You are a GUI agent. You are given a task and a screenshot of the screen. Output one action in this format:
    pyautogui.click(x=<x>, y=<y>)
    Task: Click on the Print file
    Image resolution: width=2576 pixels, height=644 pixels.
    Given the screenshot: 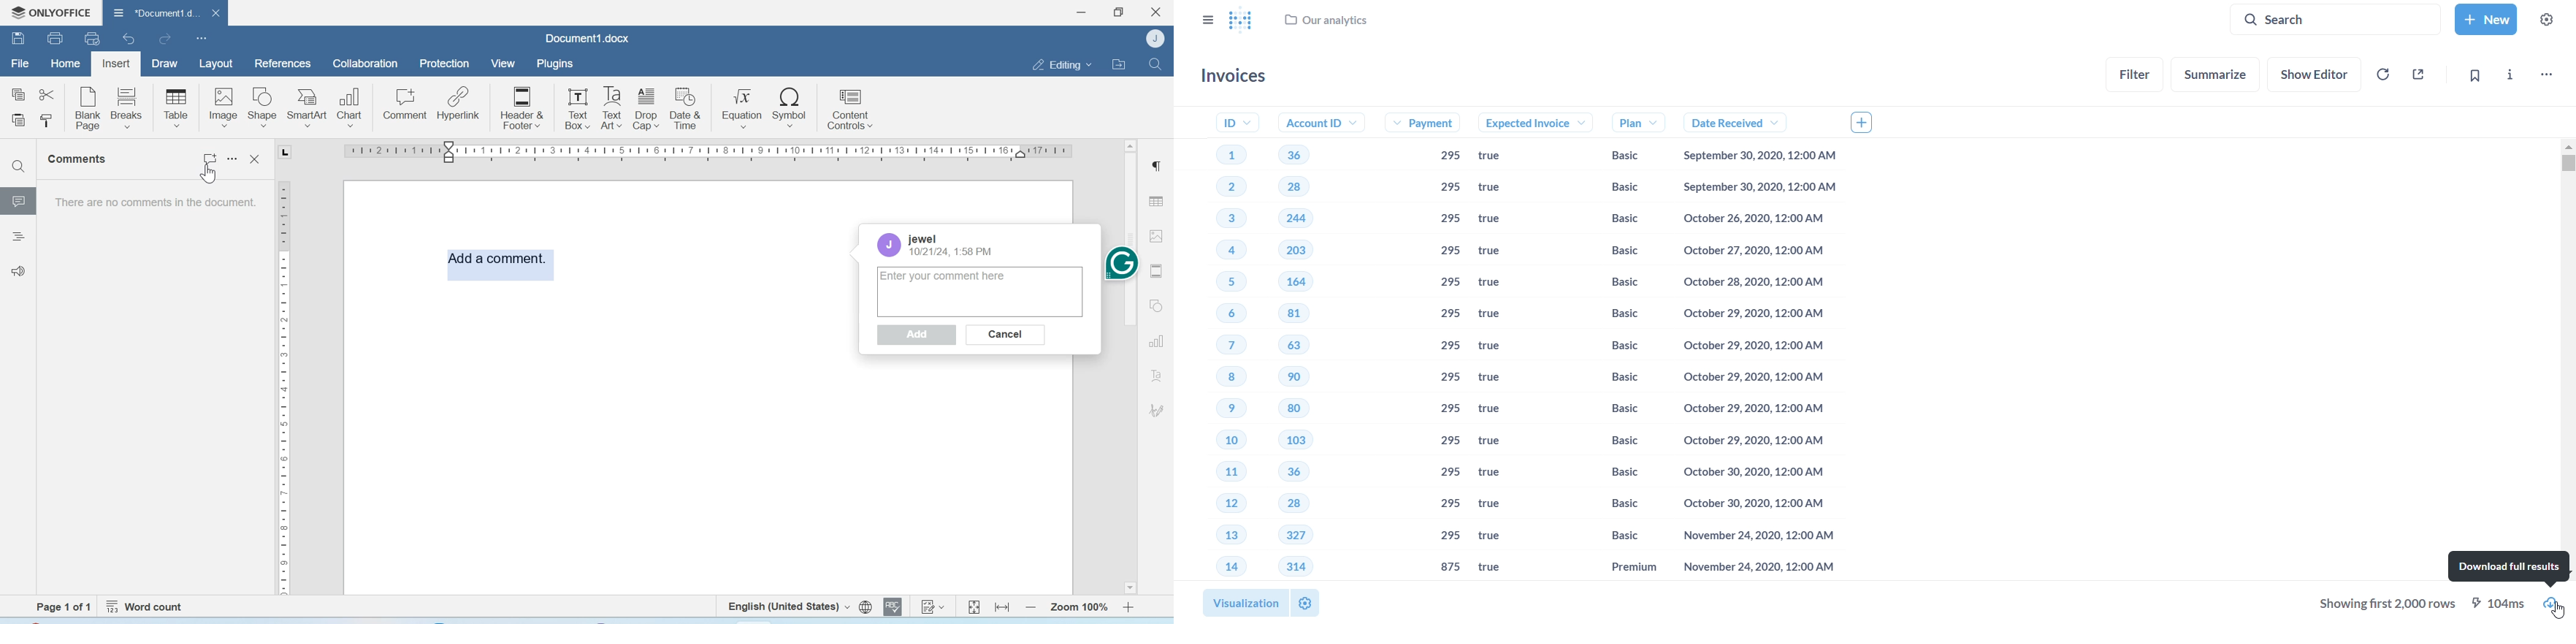 What is the action you would take?
    pyautogui.click(x=57, y=38)
    